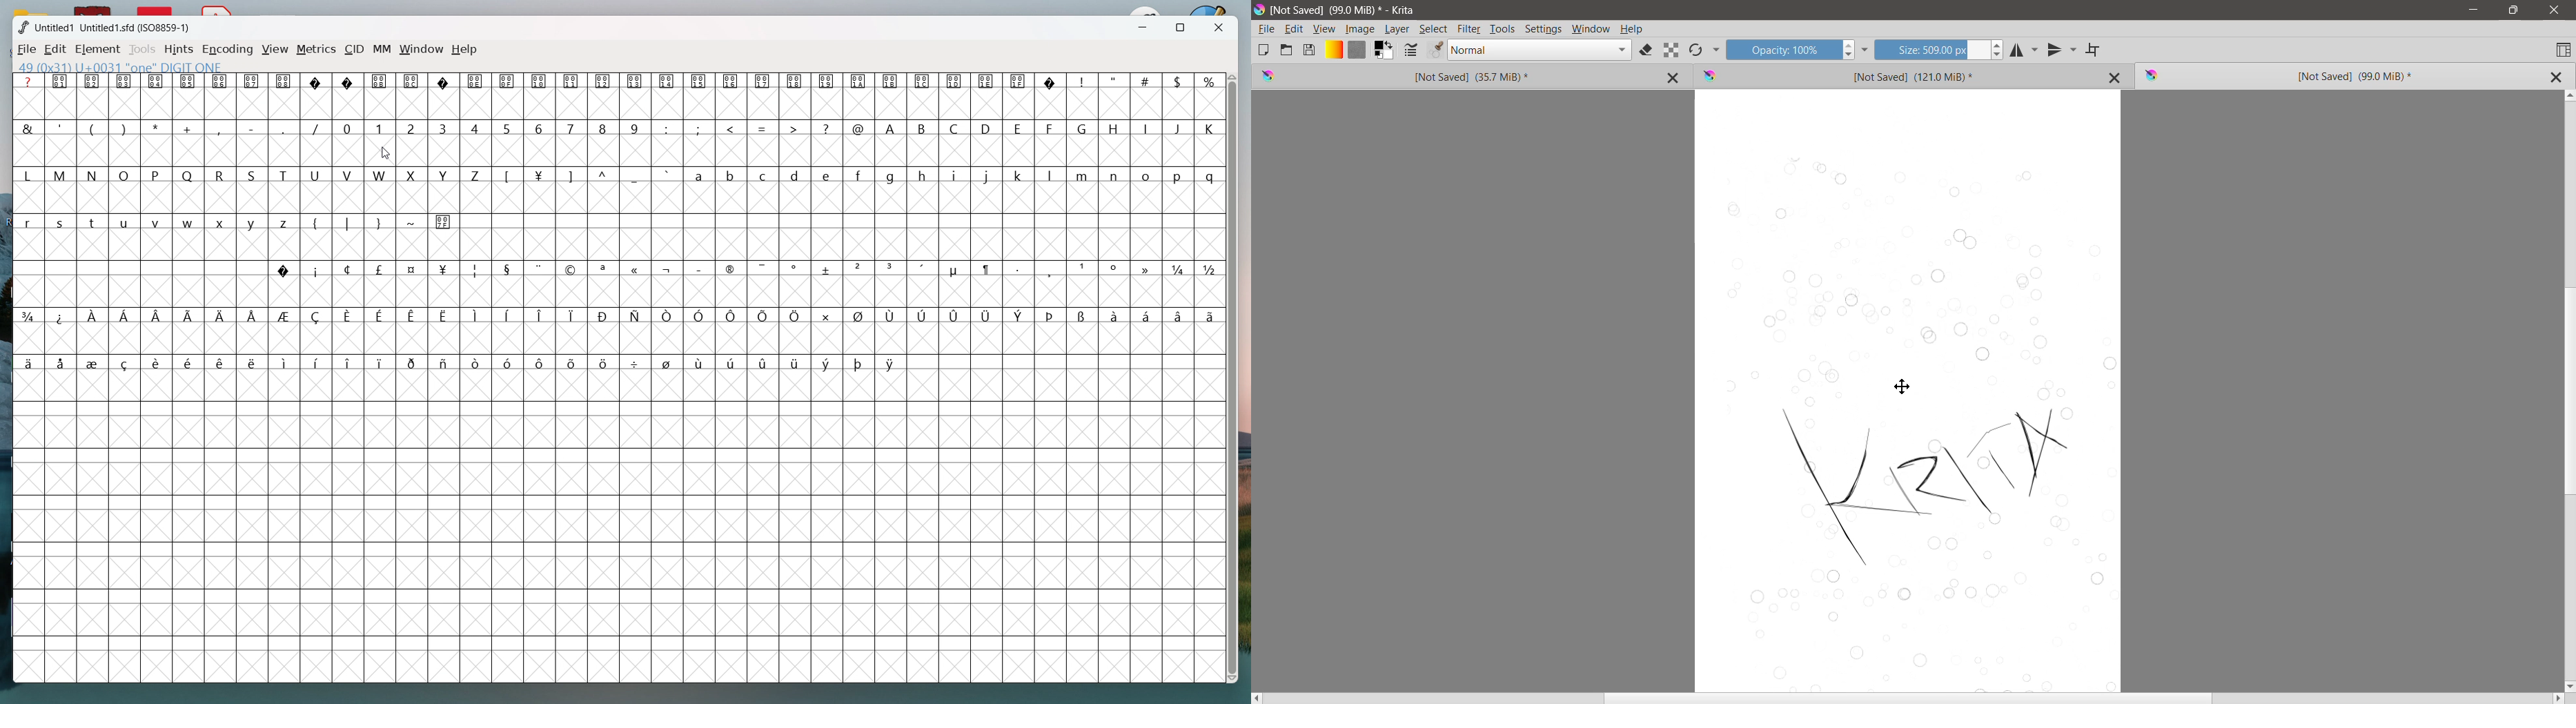 This screenshot has width=2576, height=728. I want to click on k, so click(1020, 175).